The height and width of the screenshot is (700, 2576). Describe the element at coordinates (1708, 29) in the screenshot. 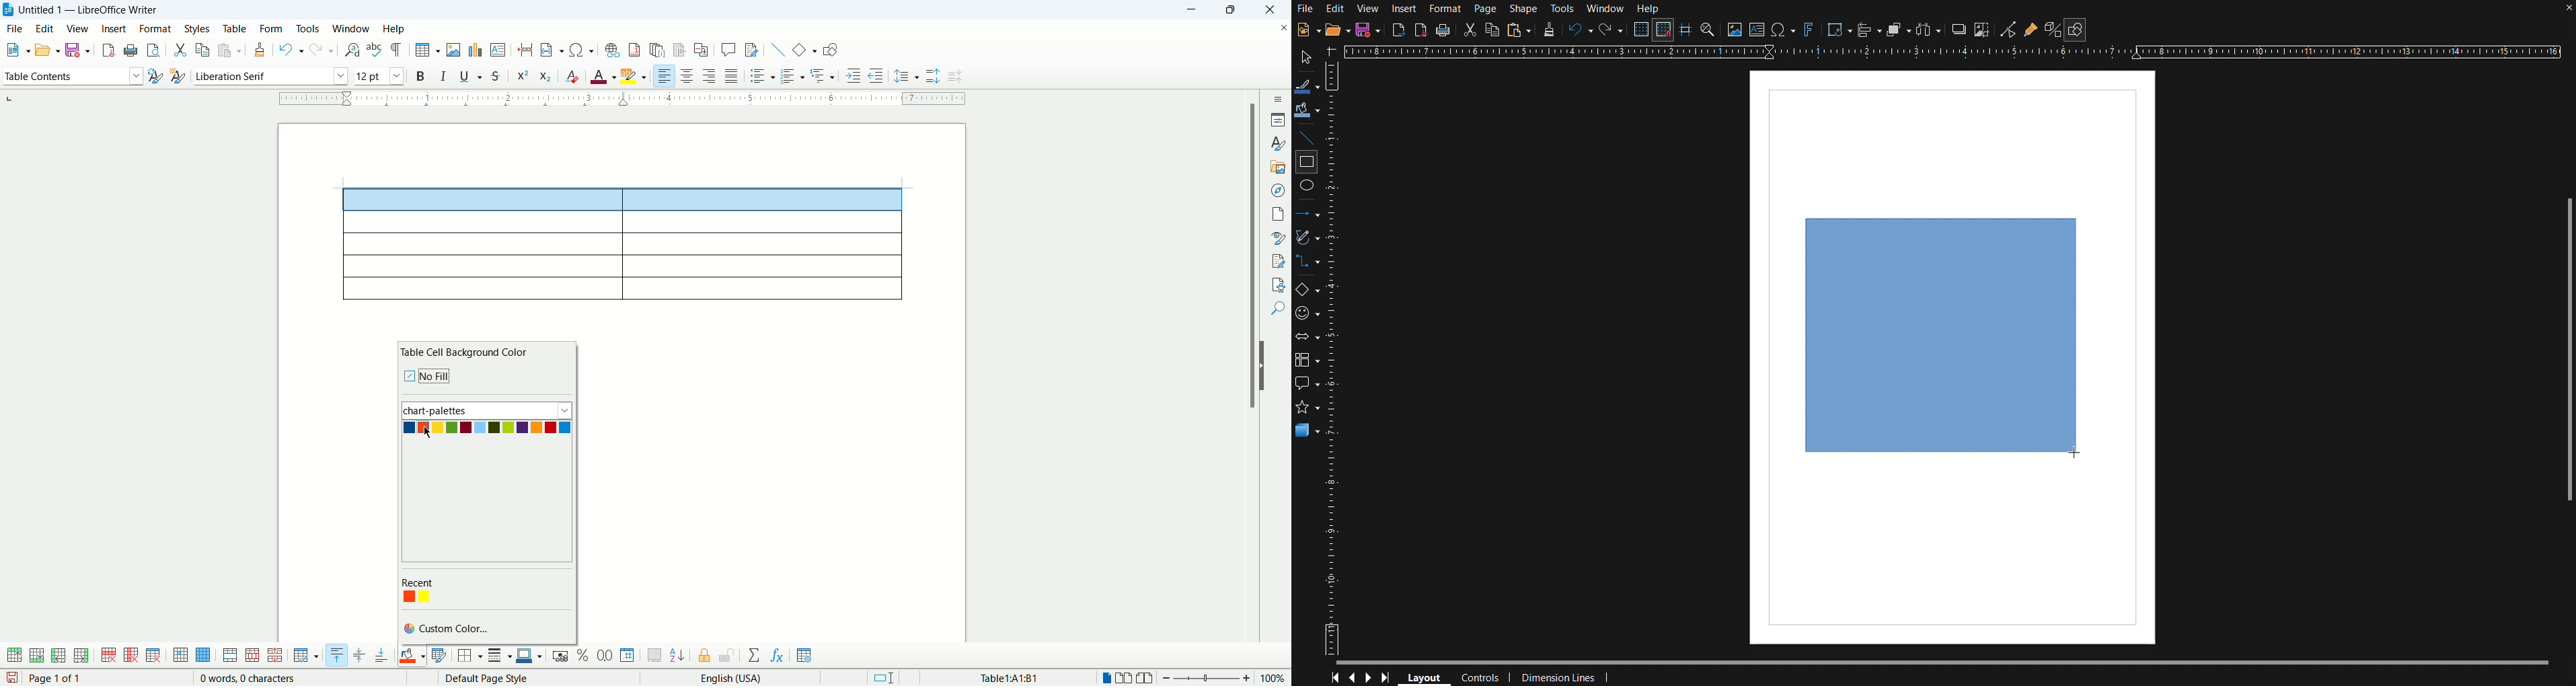

I see `Zoom and Pan` at that location.